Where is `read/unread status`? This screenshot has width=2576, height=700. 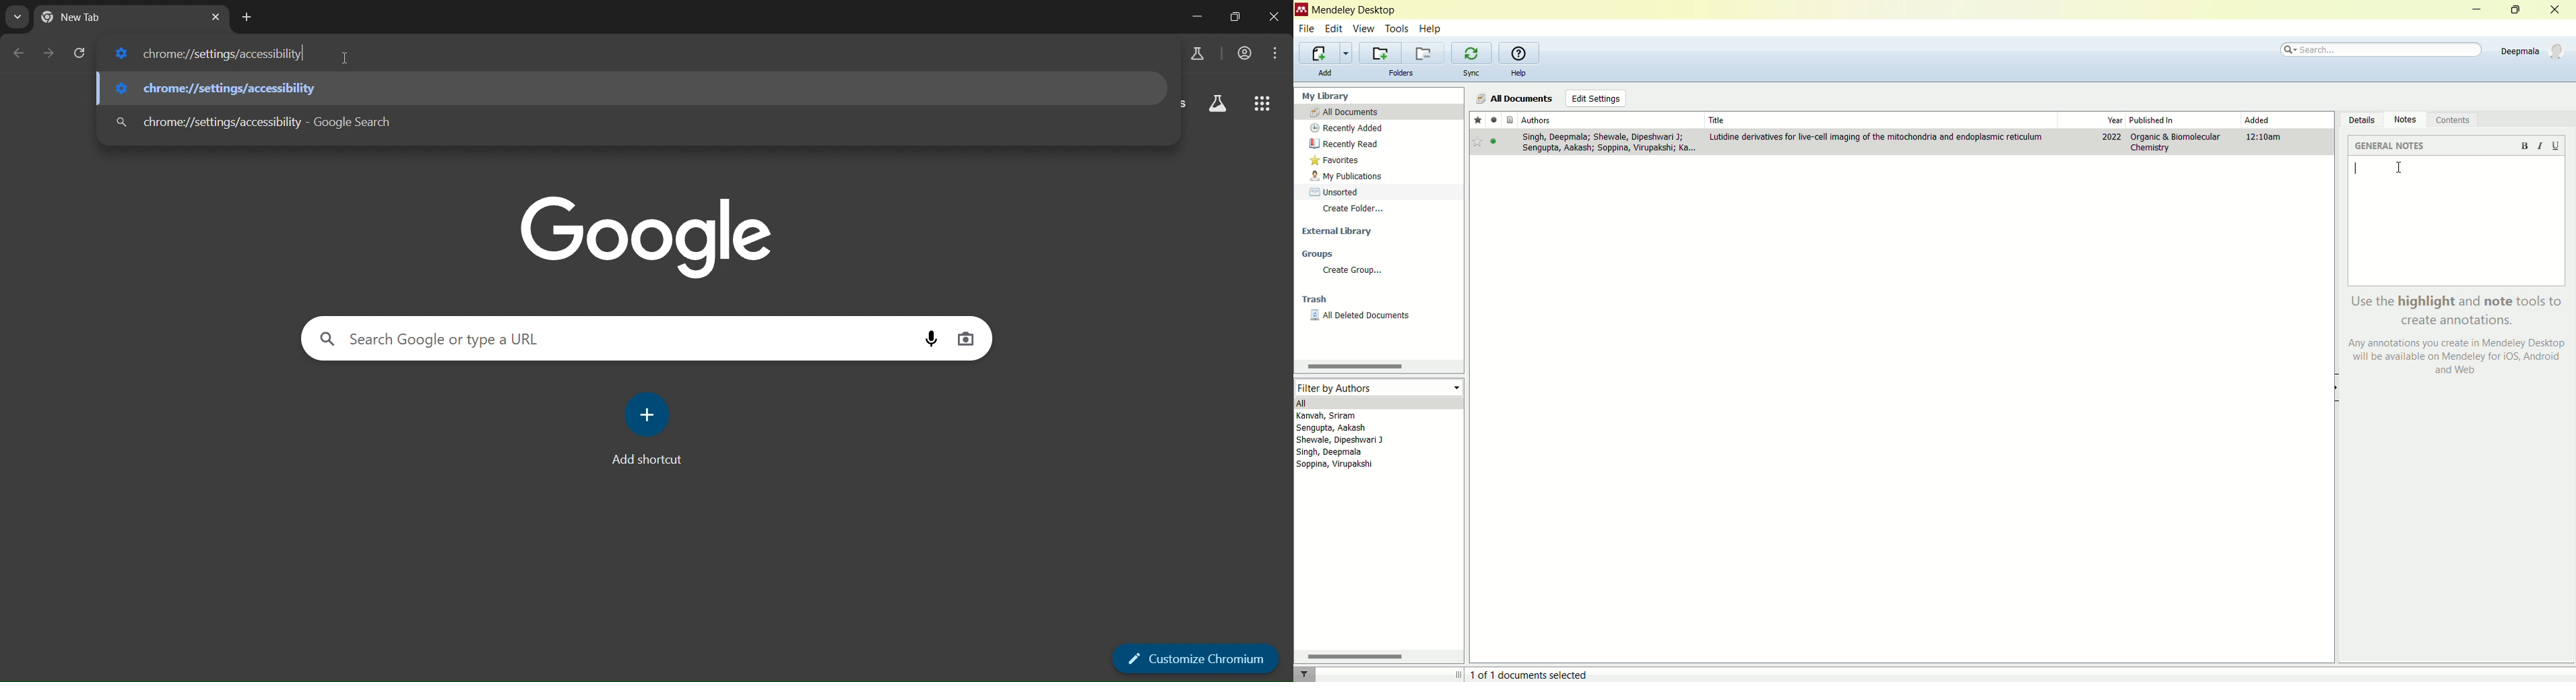
read/unread status is located at coordinates (1494, 121).